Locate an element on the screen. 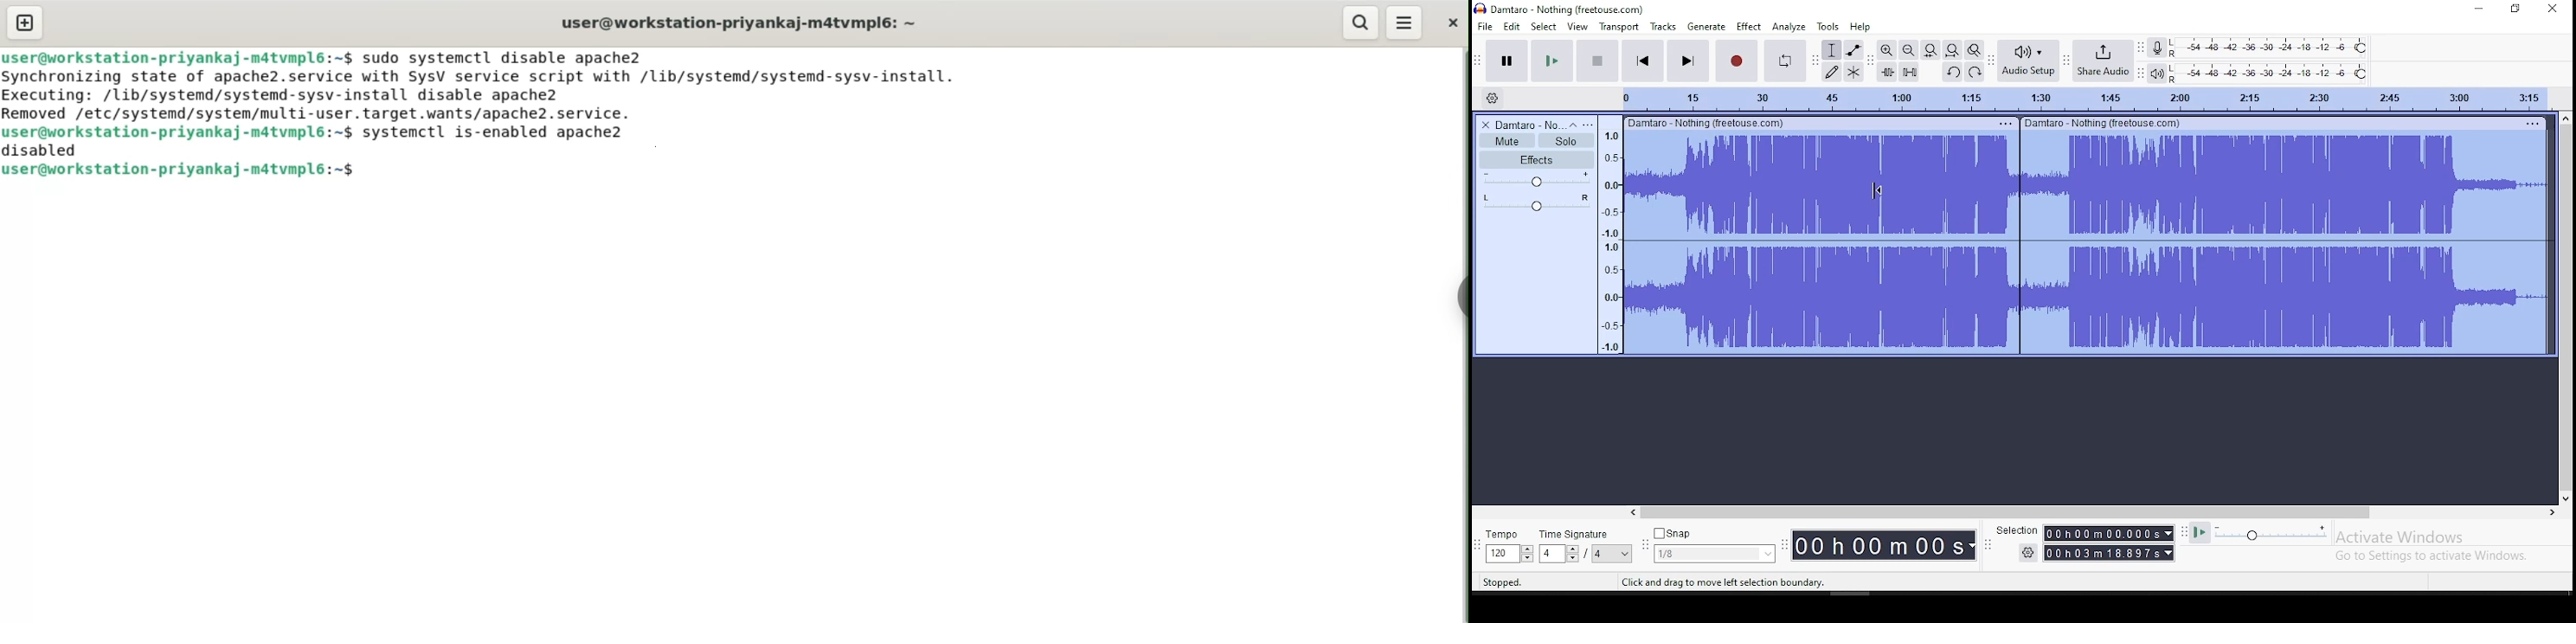 This screenshot has width=2576, height=644. audio track name is located at coordinates (1529, 125).